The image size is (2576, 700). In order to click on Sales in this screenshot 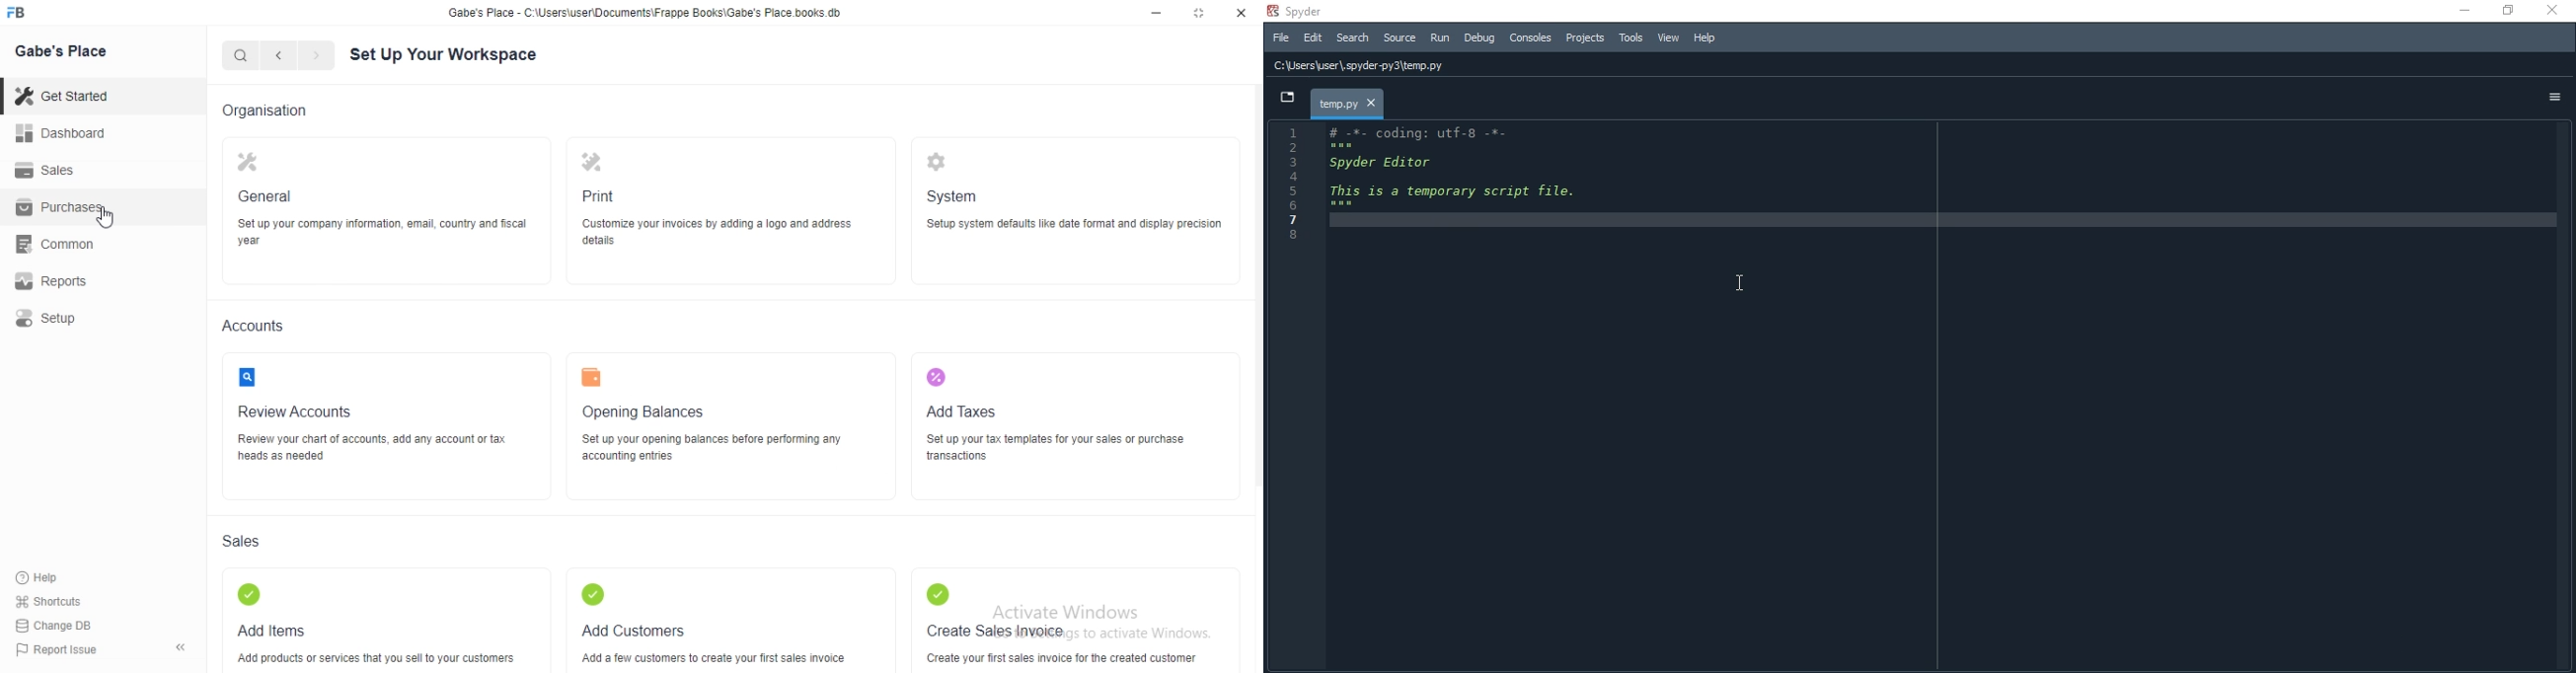, I will do `click(242, 541)`.